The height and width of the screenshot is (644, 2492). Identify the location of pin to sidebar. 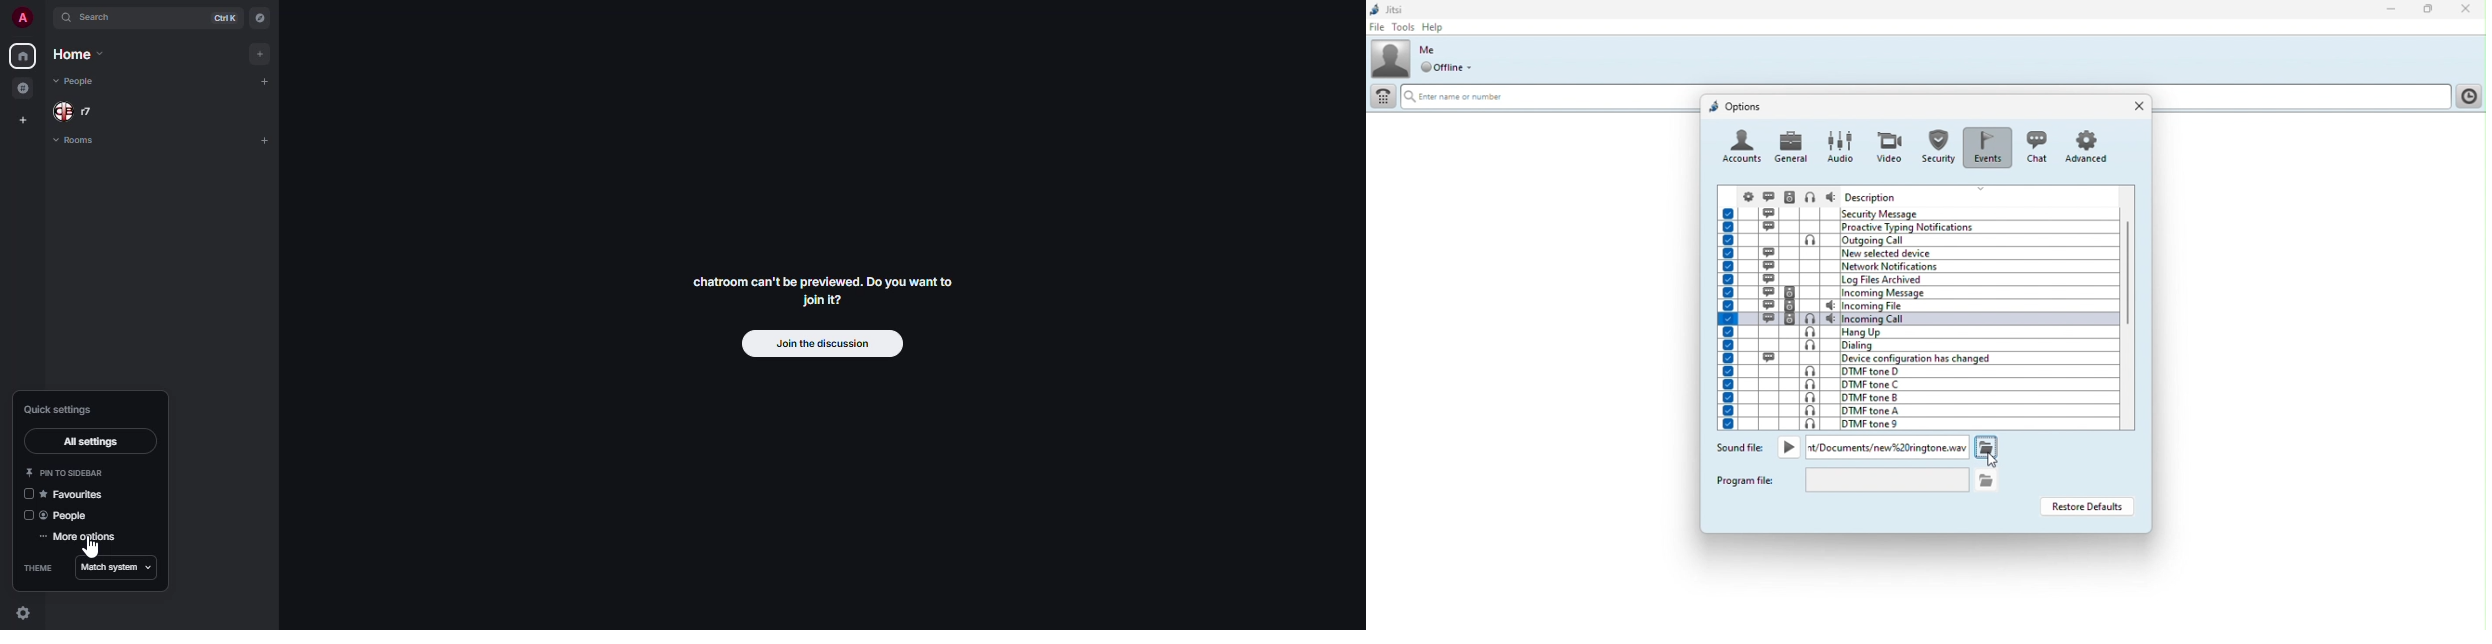
(69, 473).